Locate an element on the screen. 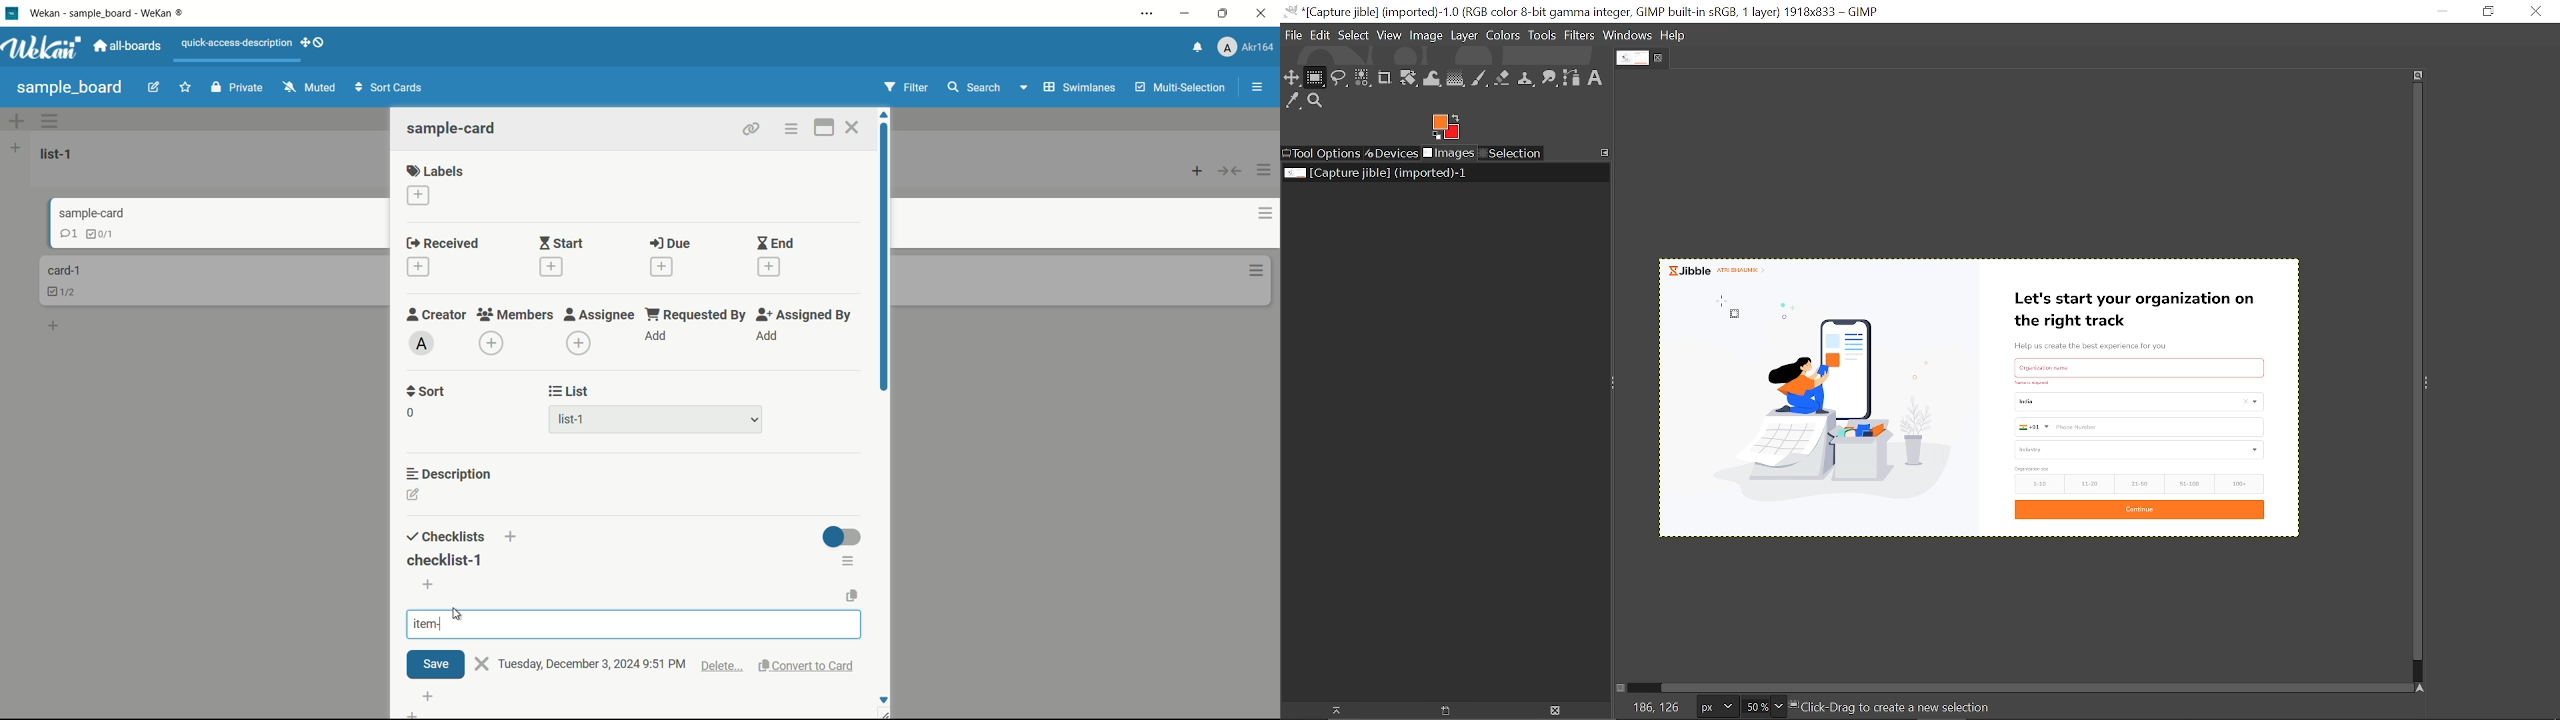 The height and width of the screenshot is (728, 2576). maximize card is located at coordinates (825, 127).